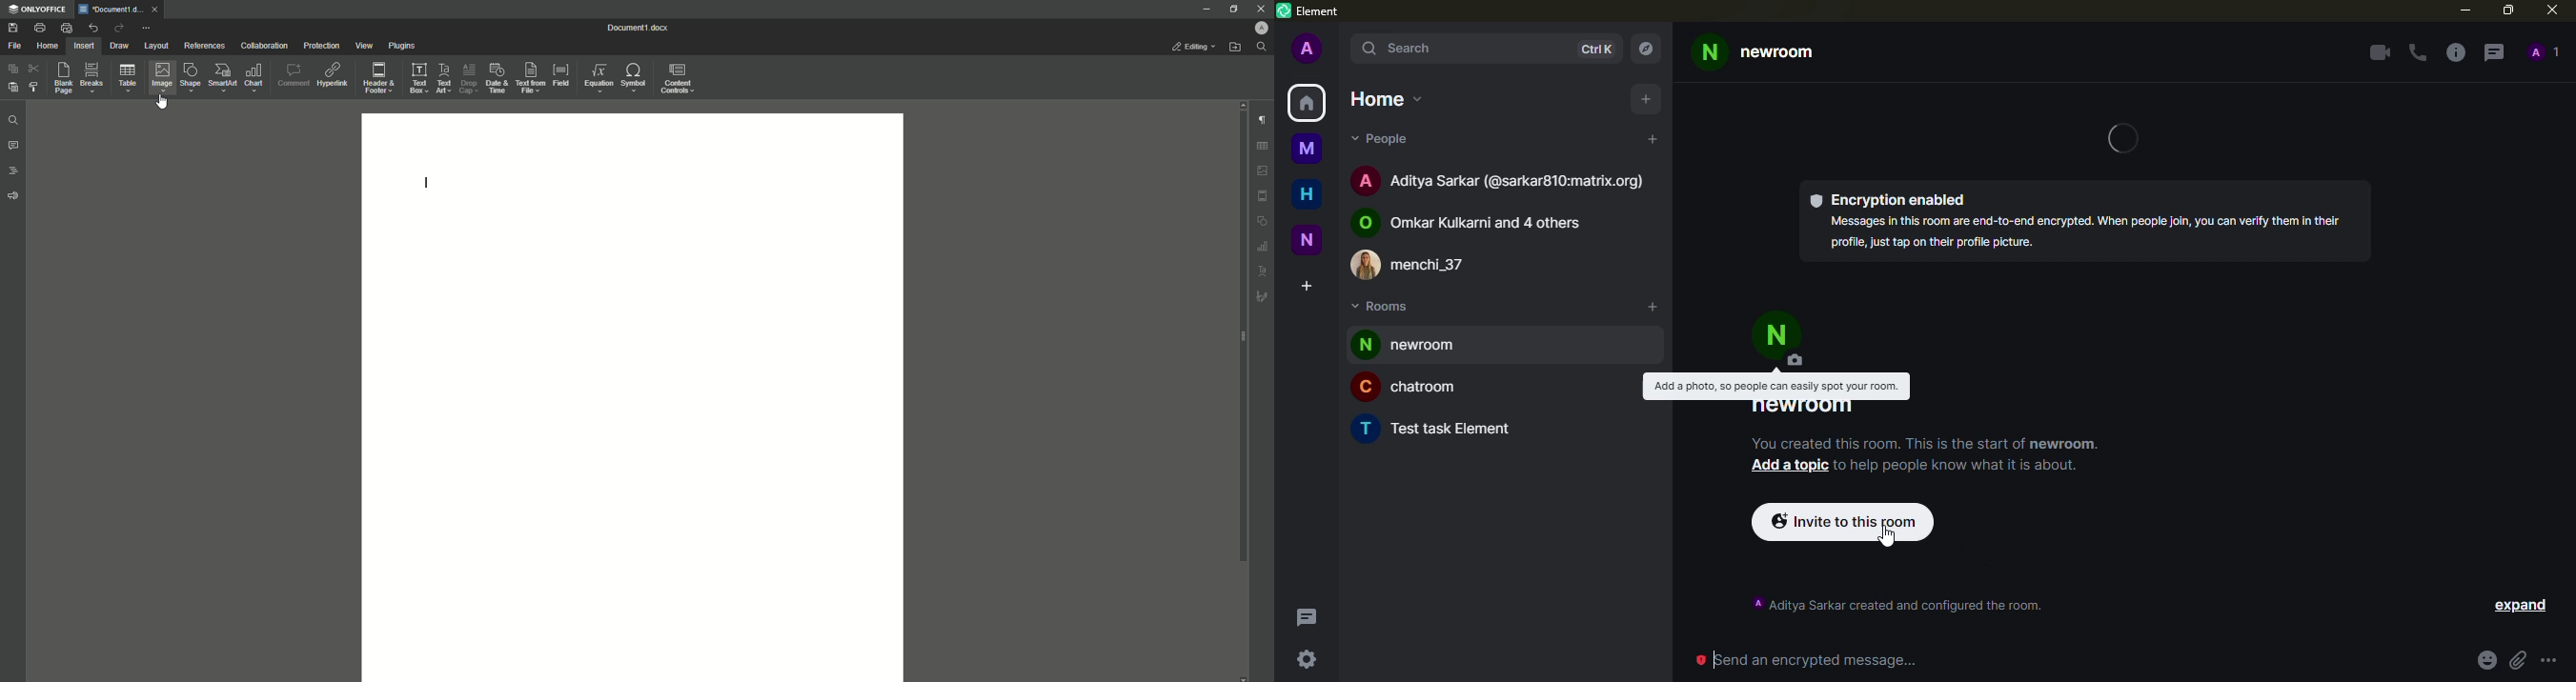 The width and height of the screenshot is (2576, 700). What do you see at coordinates (335, 75) in the screenshot?
I see `Hyperlink` at bounding box center [335, 75].